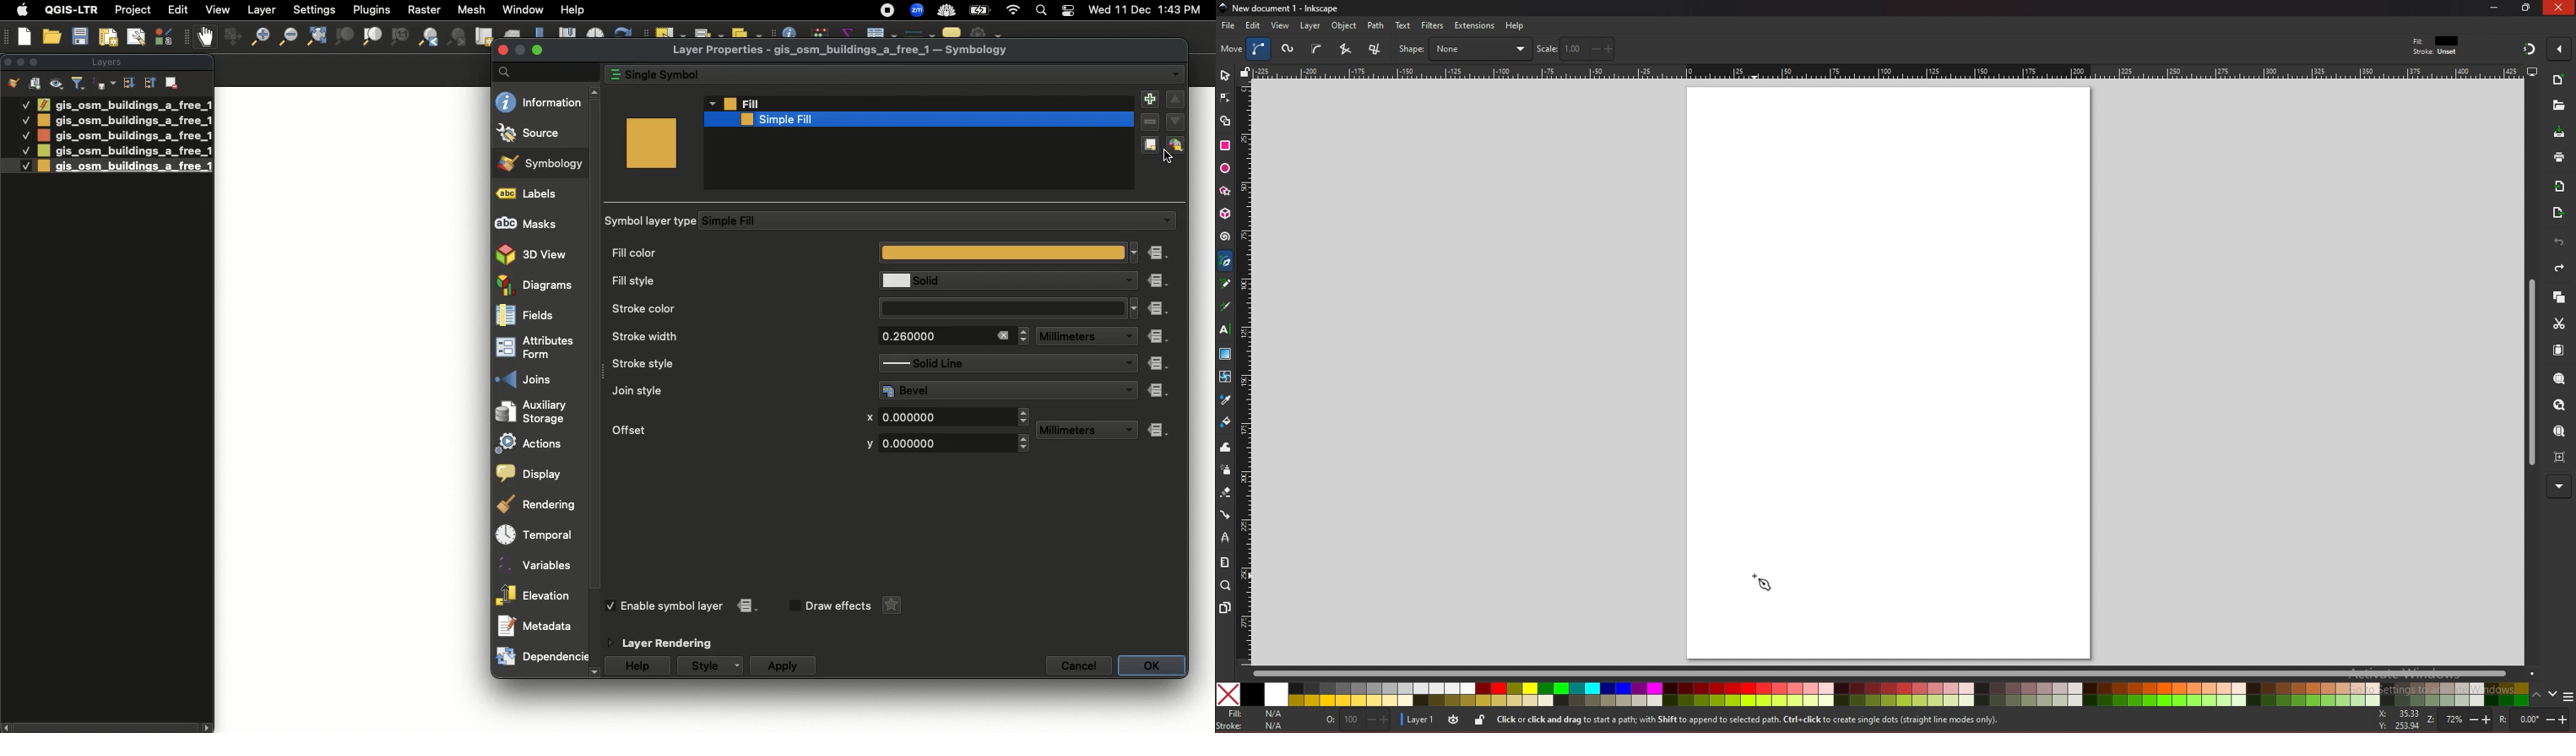  Describe the element at coordinates (54, 37) in the screenshot. I see `Open` at that location.